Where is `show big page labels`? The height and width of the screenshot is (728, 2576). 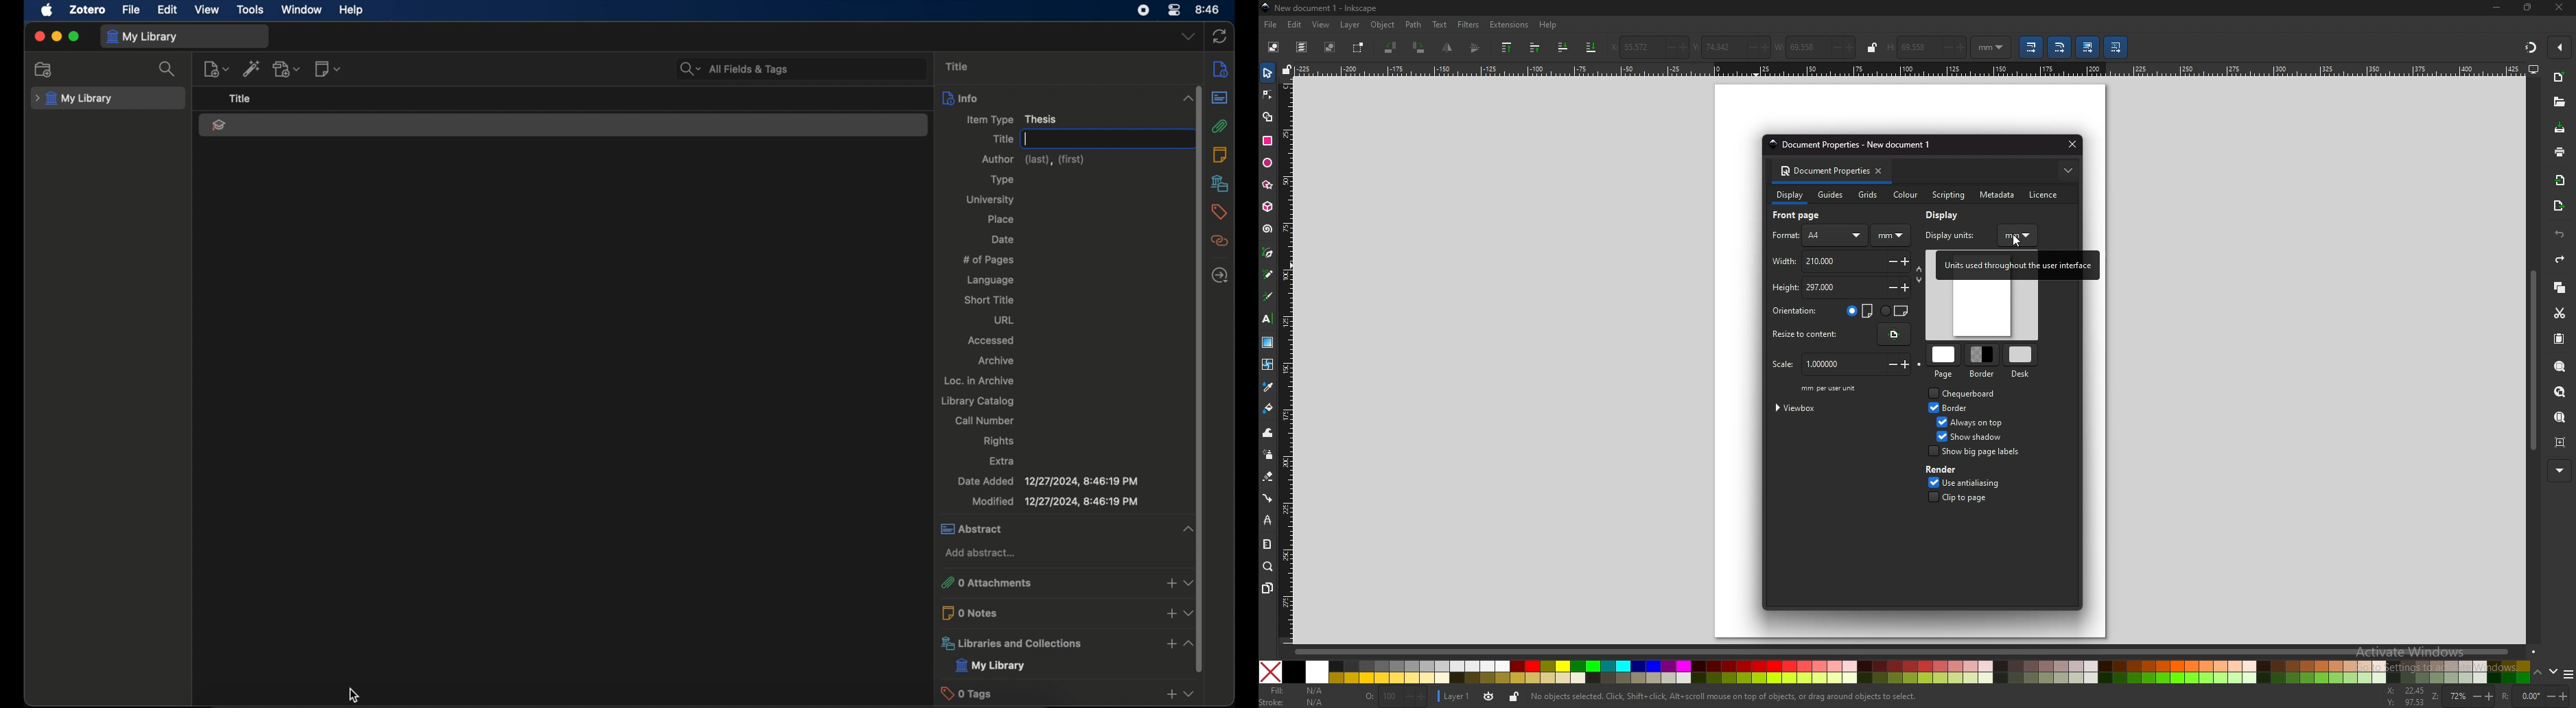 show big page labels is located at coordinates (1982, 451).